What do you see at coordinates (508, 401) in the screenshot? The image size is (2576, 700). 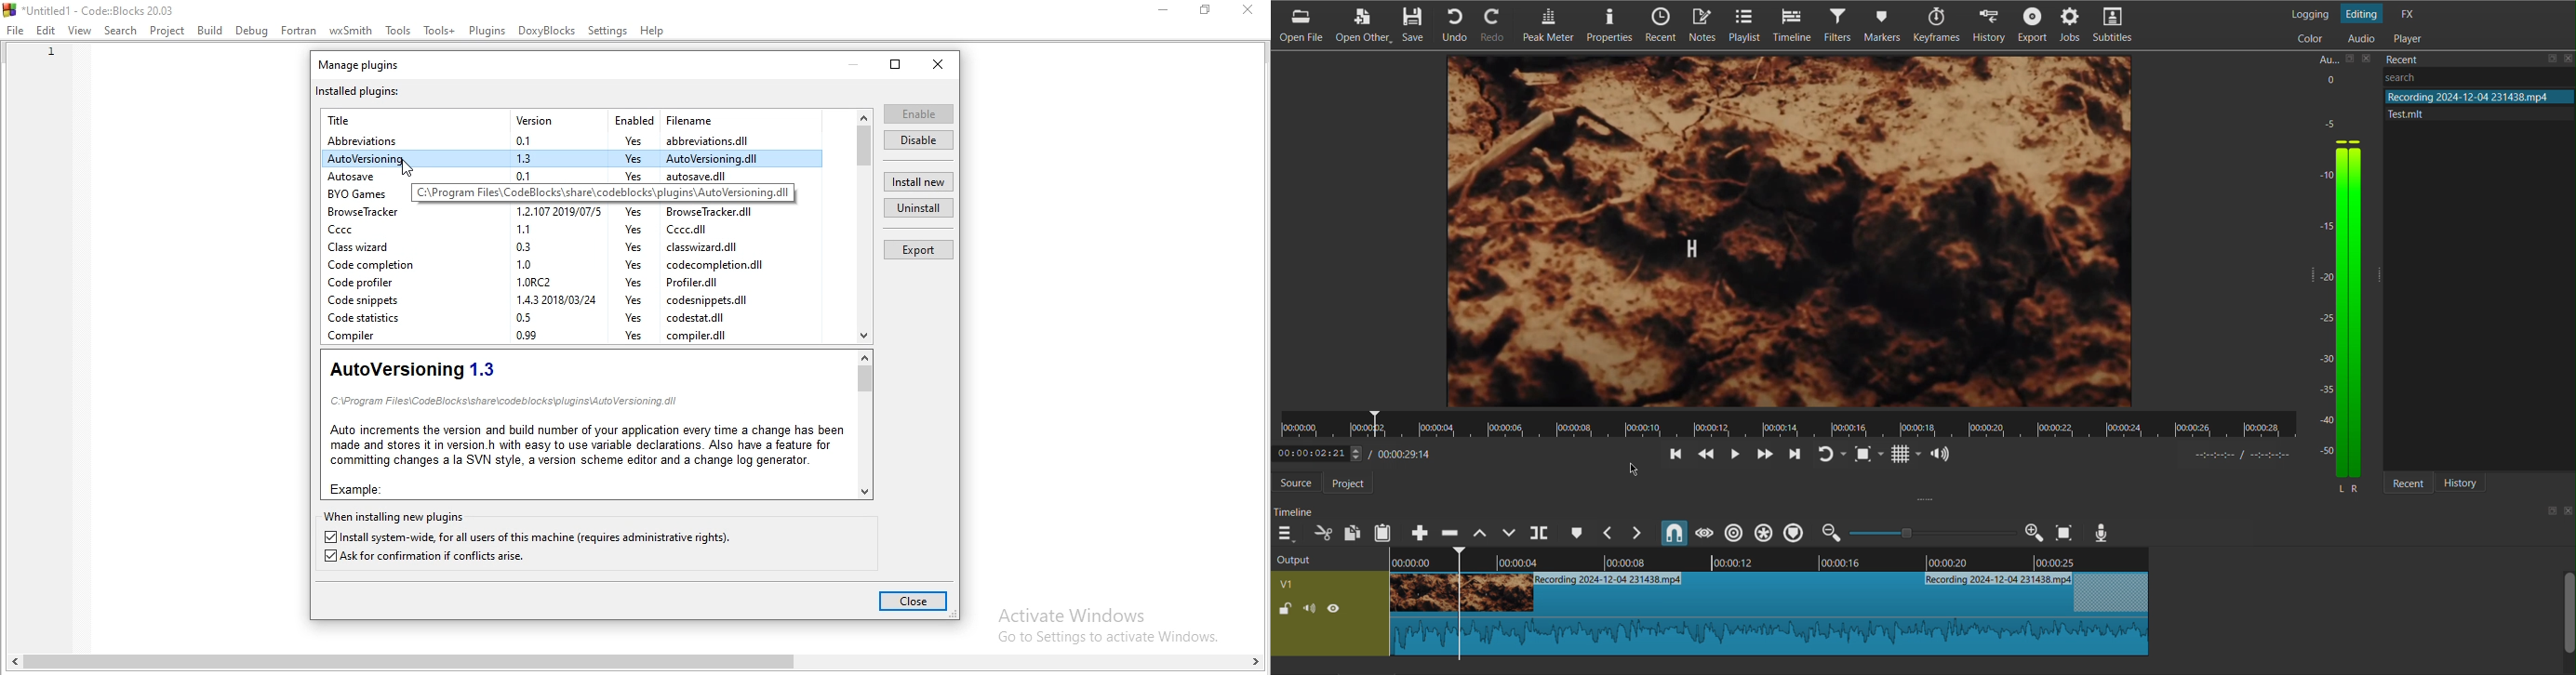 I see `C:\Program Files\CodeBlocks\share\codeblocks\plugins\AutoVersioning dil` at bounding box center [508, 401].